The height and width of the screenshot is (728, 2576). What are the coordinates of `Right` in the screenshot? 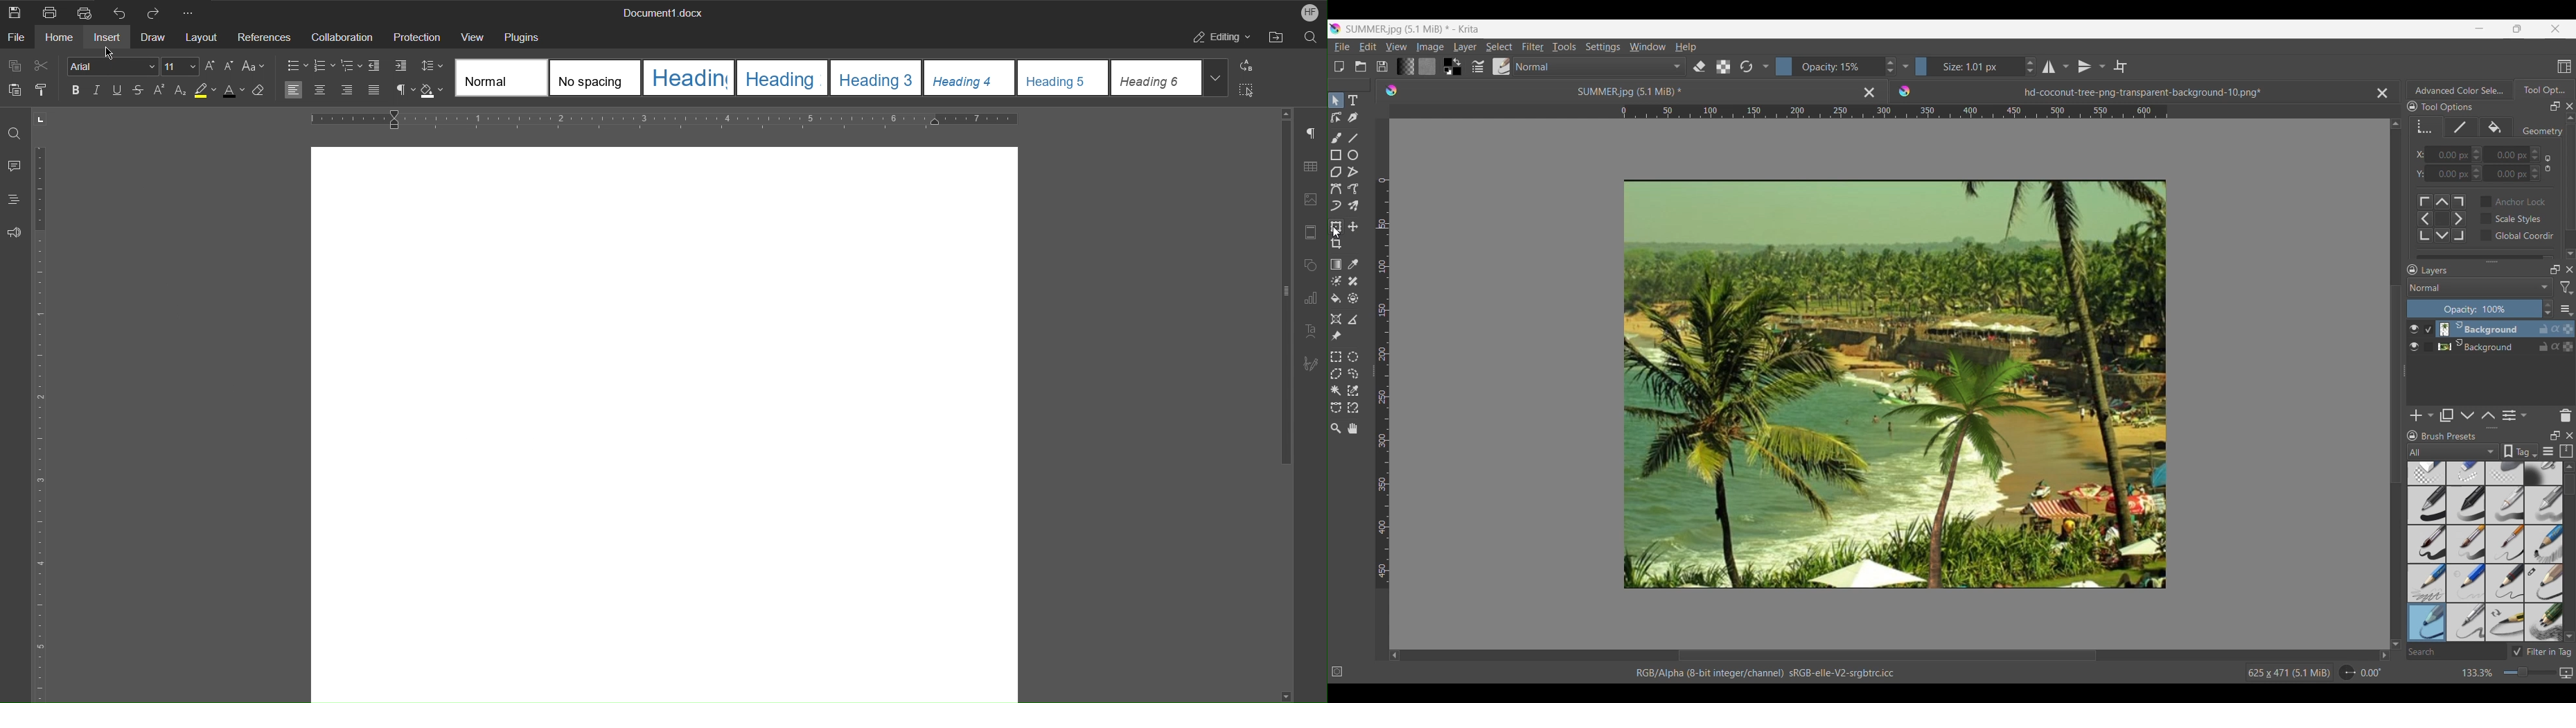 It's located at (2381, 655).